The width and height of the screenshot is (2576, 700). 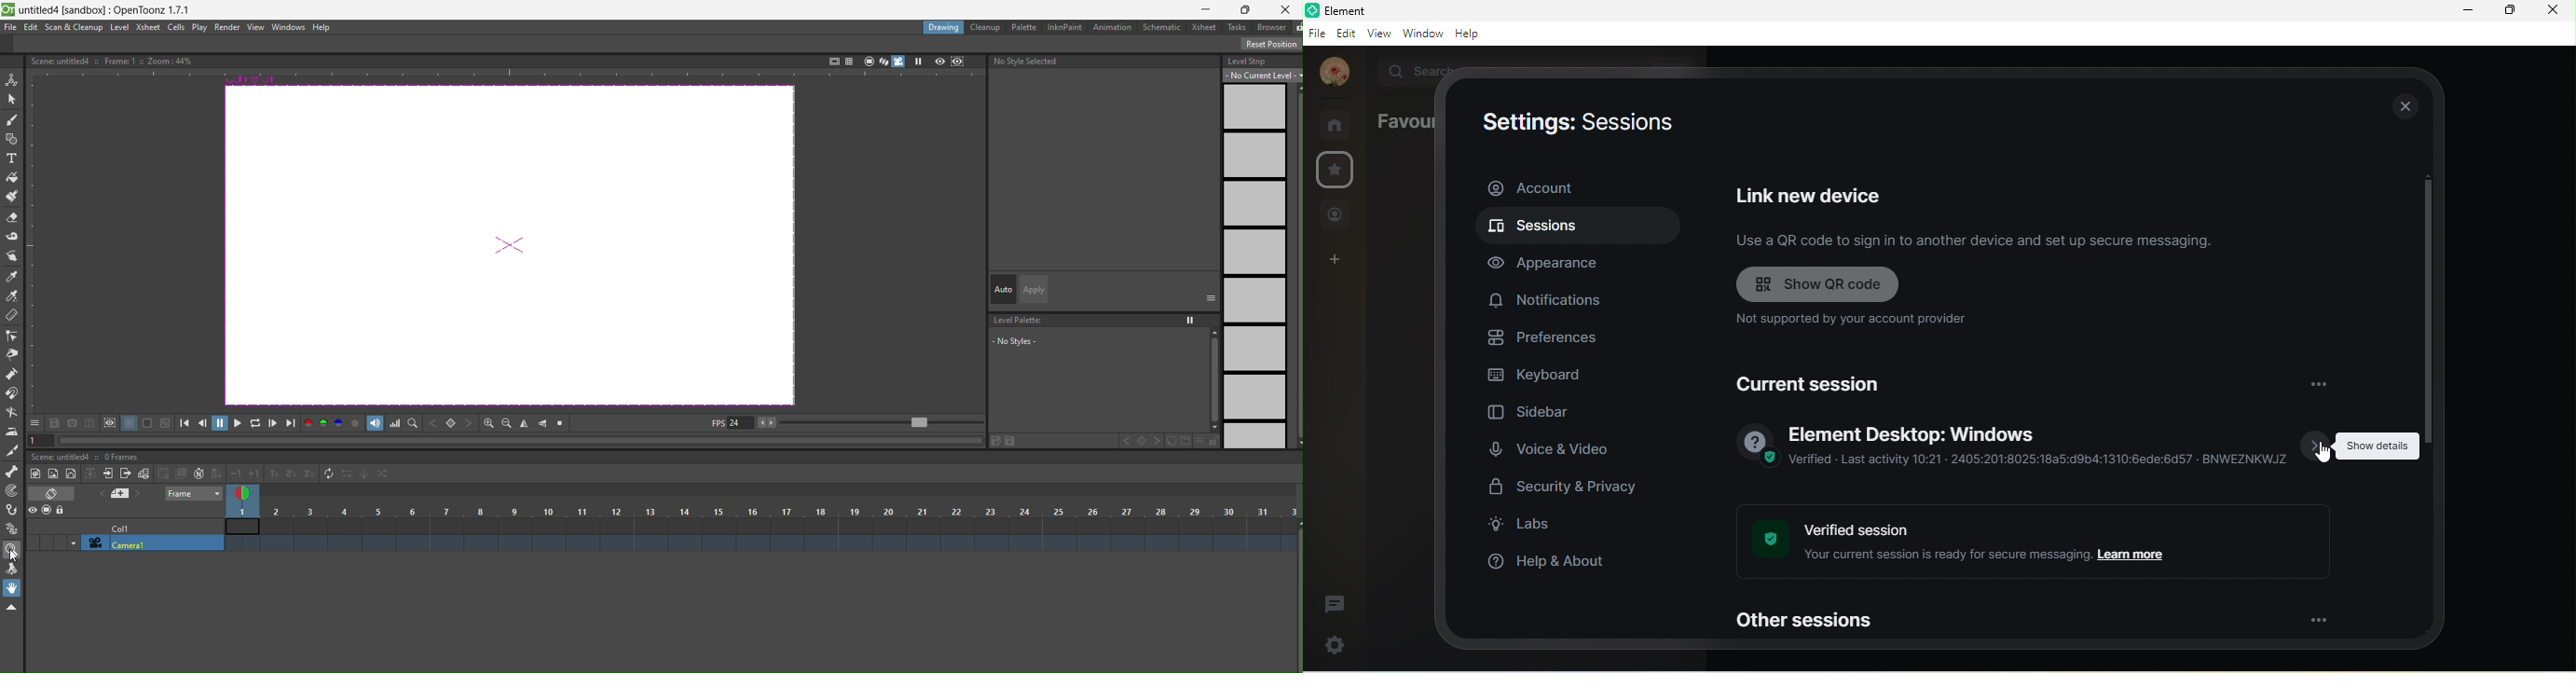 What do you see at coordinates (1554, 263) in the screenshot?
I see `appearance` at bounding box center [1554, 263].